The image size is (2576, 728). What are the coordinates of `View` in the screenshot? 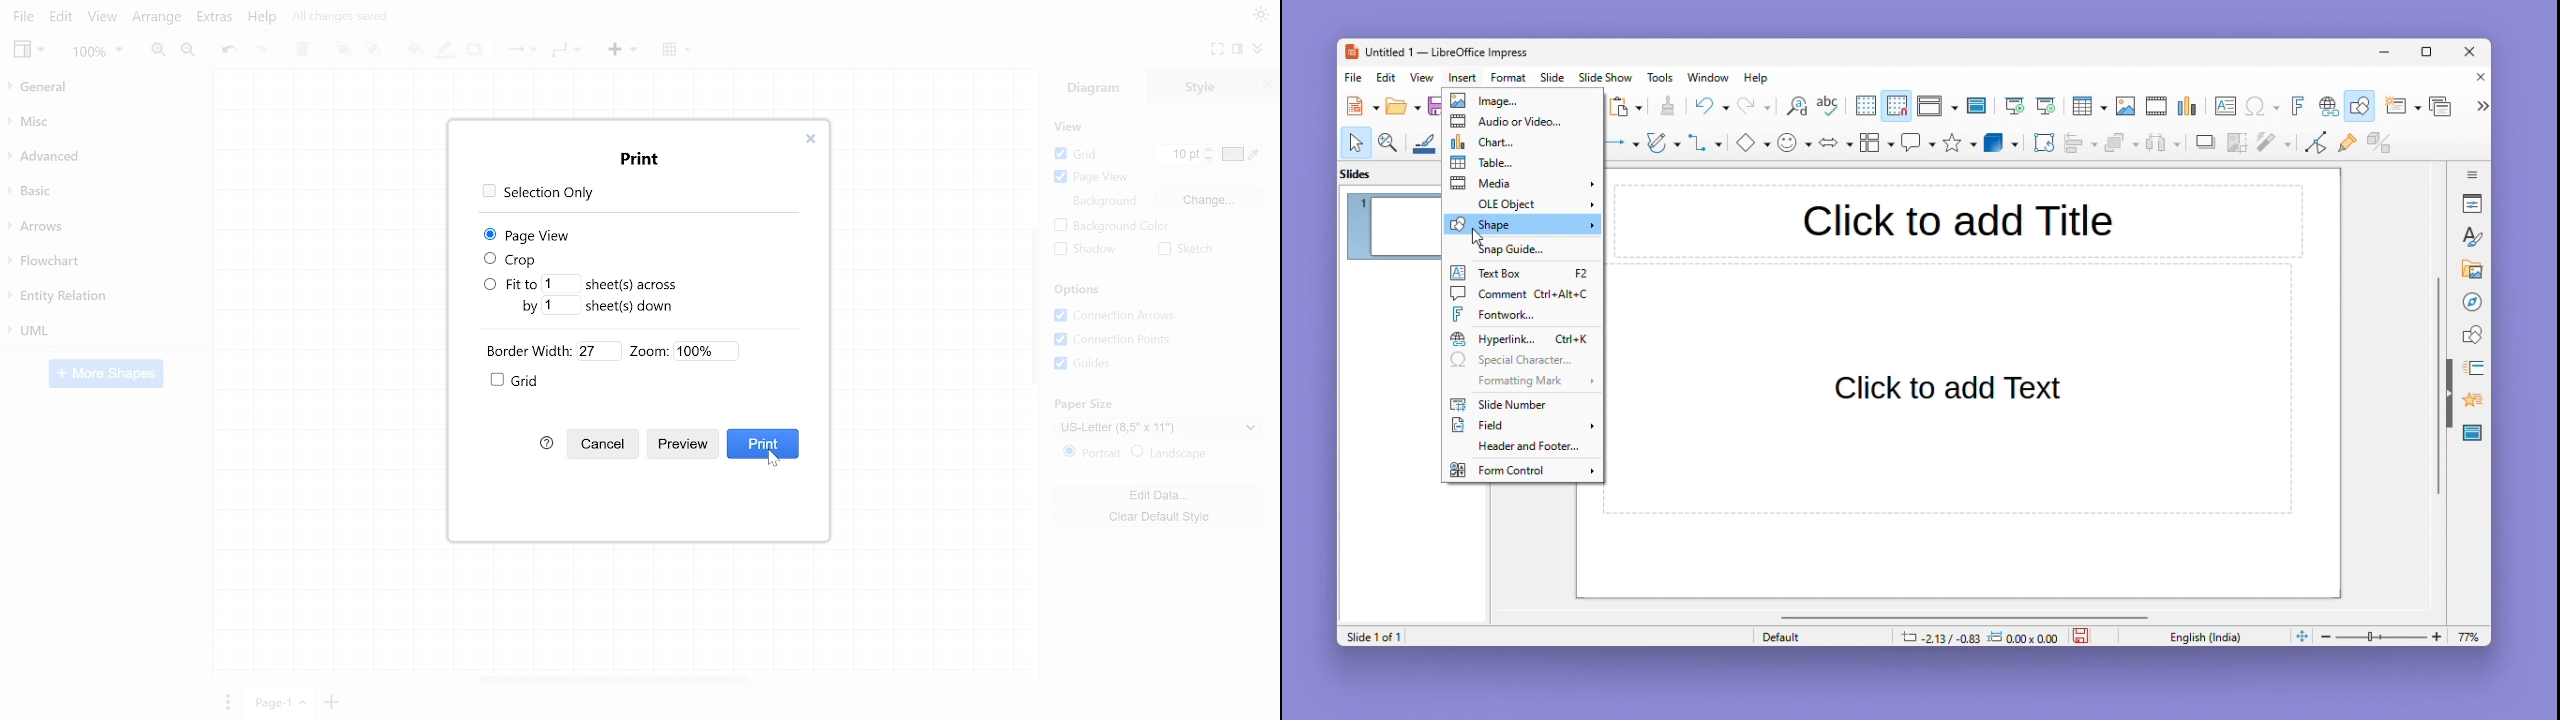 It's located at (31, 51).